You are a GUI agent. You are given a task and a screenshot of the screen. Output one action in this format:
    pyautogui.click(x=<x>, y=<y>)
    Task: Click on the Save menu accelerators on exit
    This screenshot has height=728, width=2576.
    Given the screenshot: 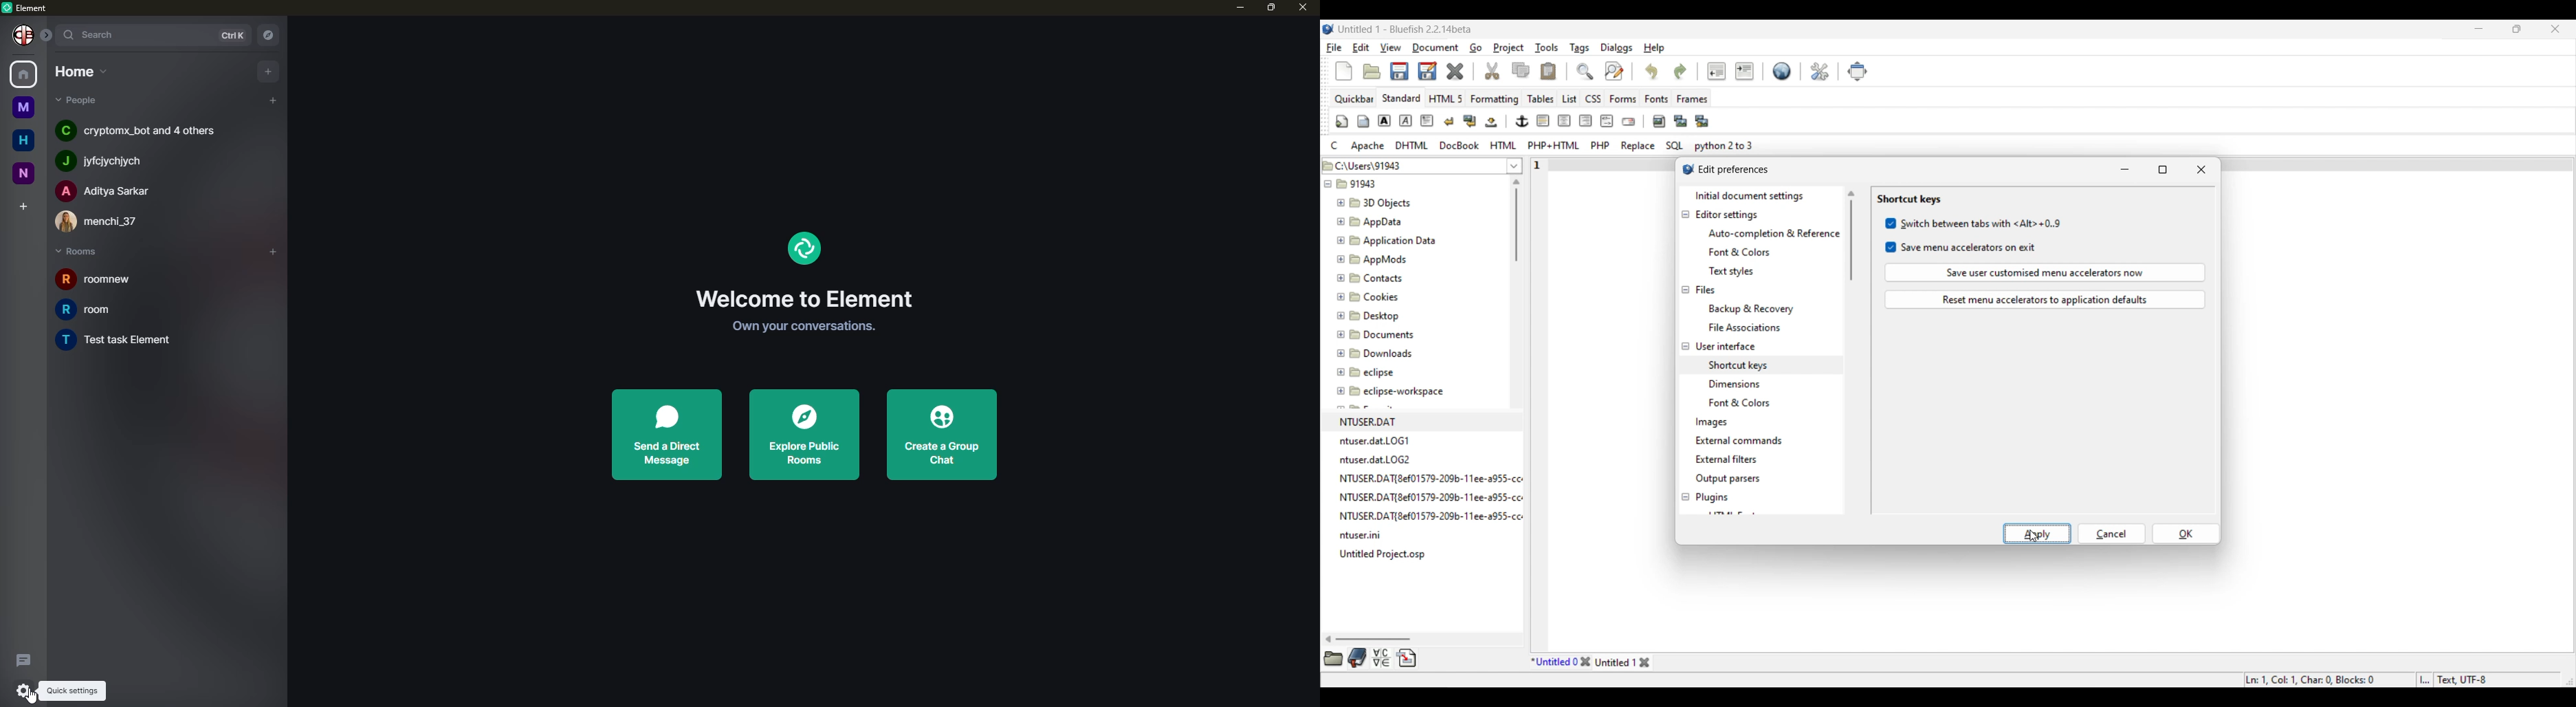 What is the action you would take?
    pyautogui.click(x=1962, y=247)
    